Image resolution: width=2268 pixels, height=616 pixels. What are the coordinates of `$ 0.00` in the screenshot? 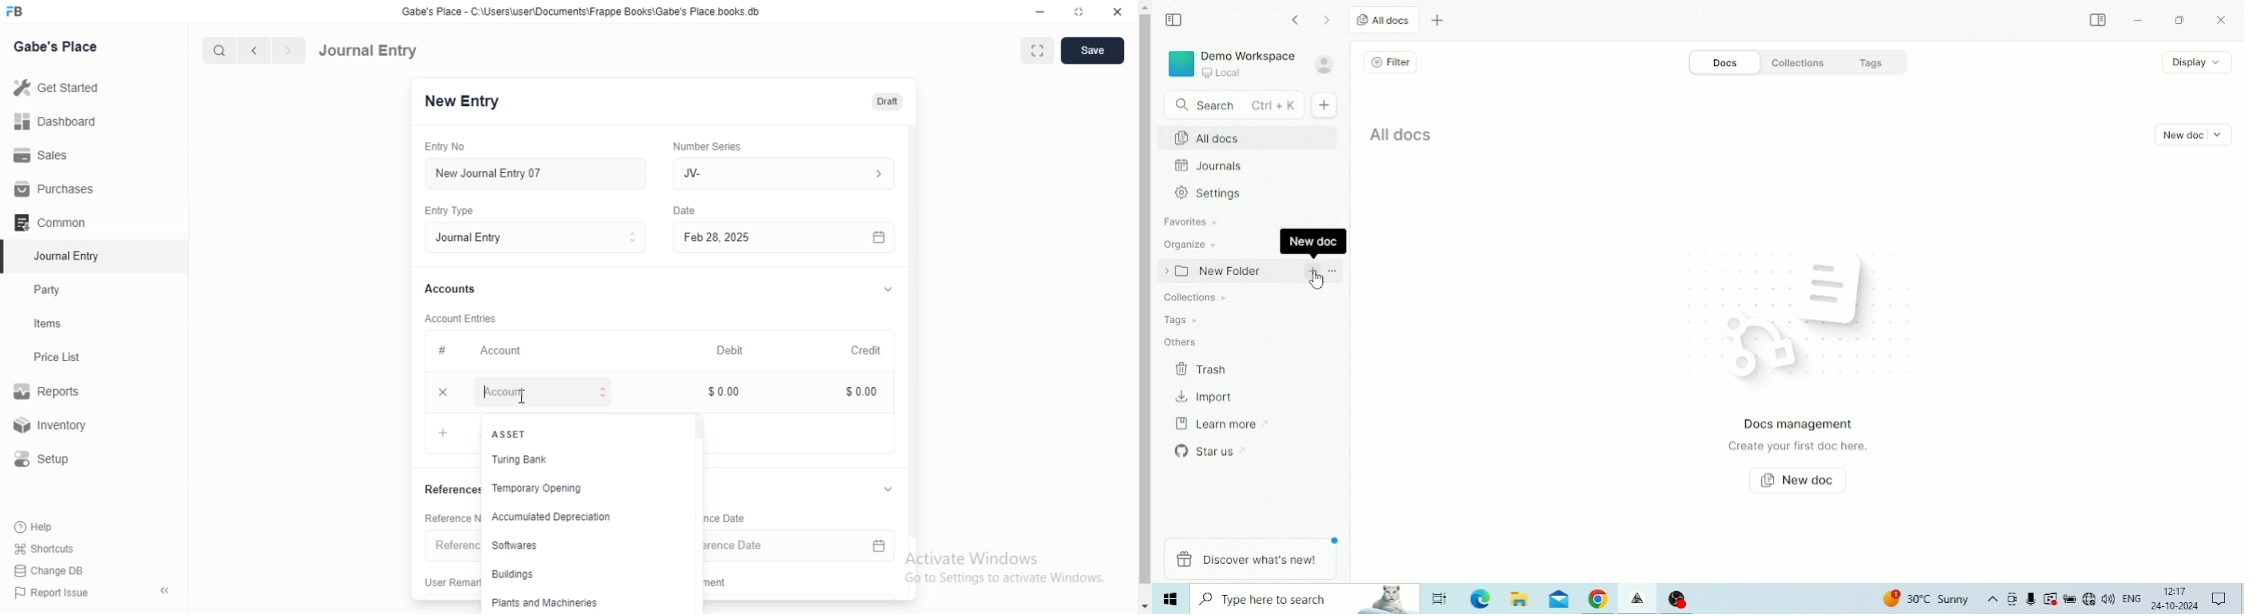 It's located at (730, 392).